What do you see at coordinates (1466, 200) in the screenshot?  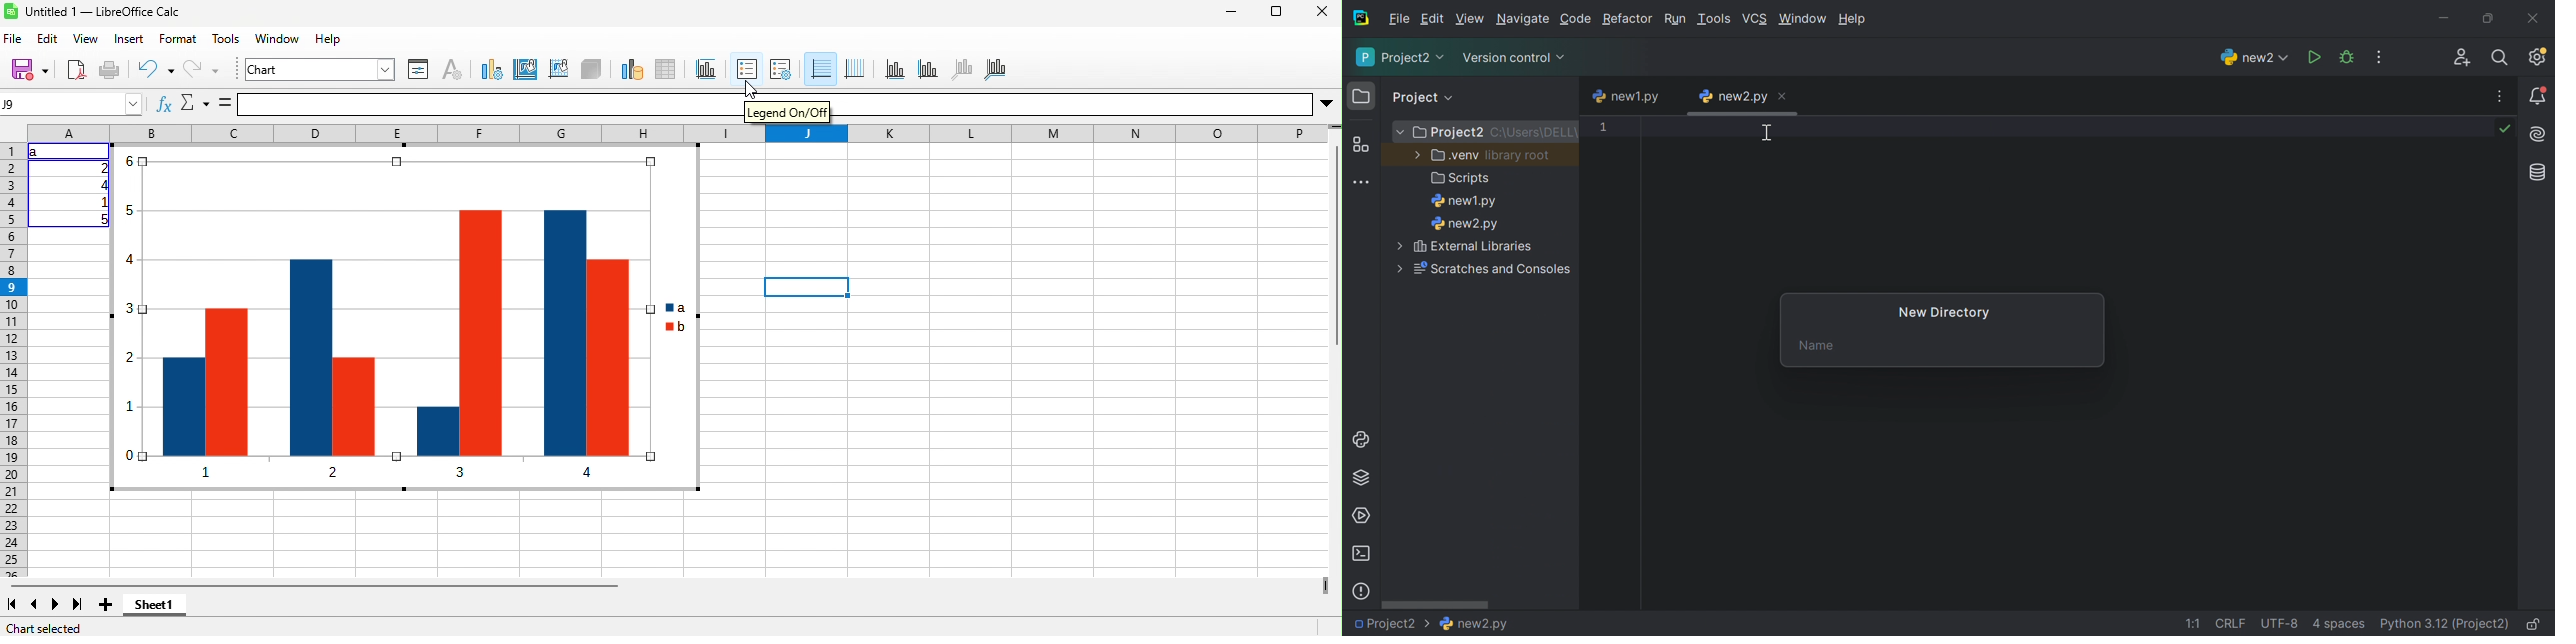 I see `new1.py` at bounding box center [1466, 200].